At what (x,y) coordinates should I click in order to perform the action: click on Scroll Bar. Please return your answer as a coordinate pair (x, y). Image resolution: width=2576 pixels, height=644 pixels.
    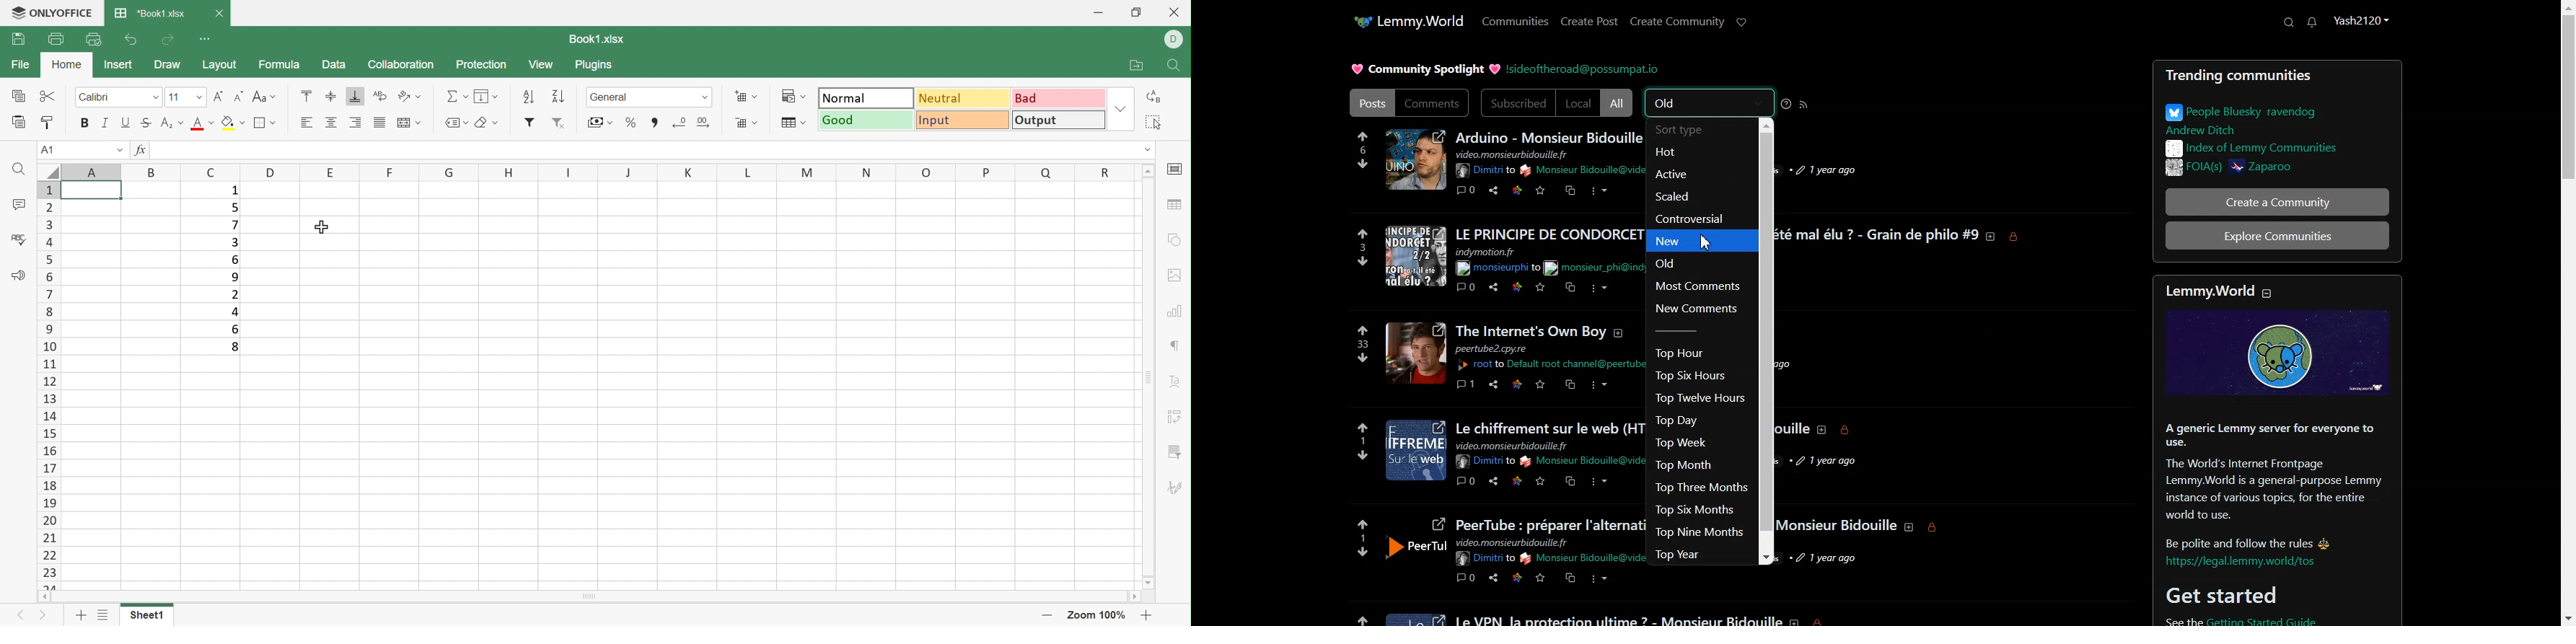
    Looking at the image, I should click on (1145, 378).